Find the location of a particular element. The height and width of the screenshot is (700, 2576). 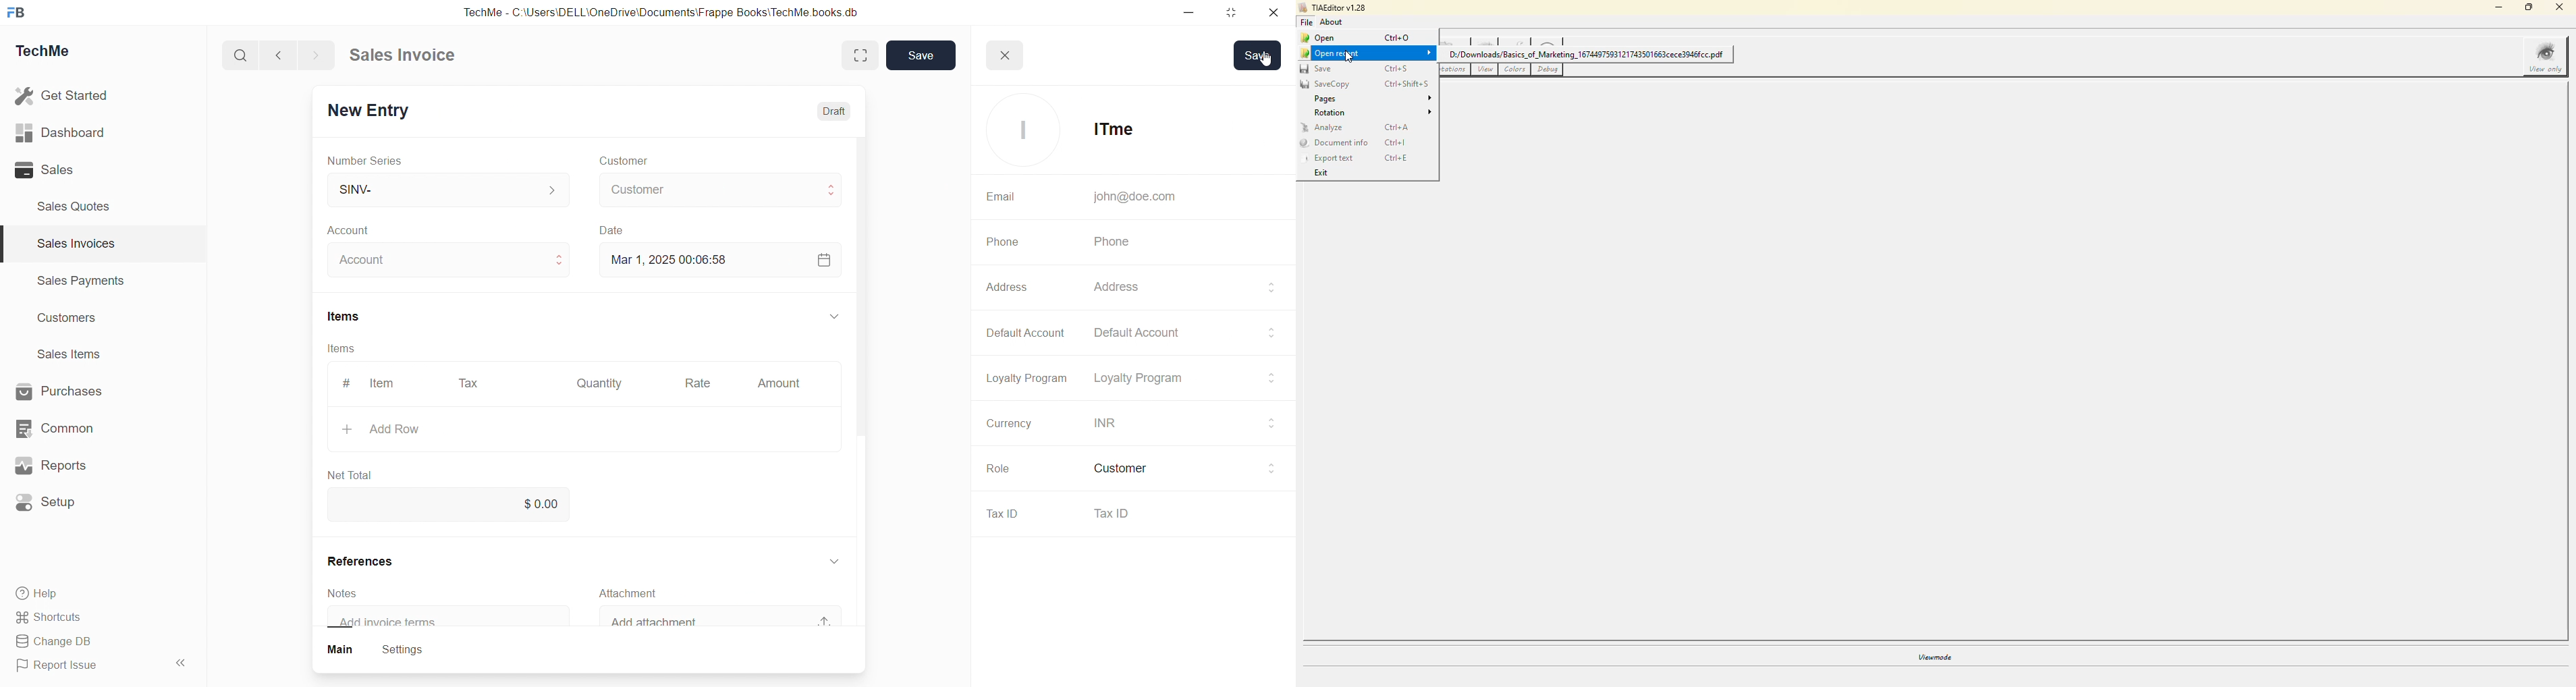

+ Add Row is located at coordinates (393, 428).